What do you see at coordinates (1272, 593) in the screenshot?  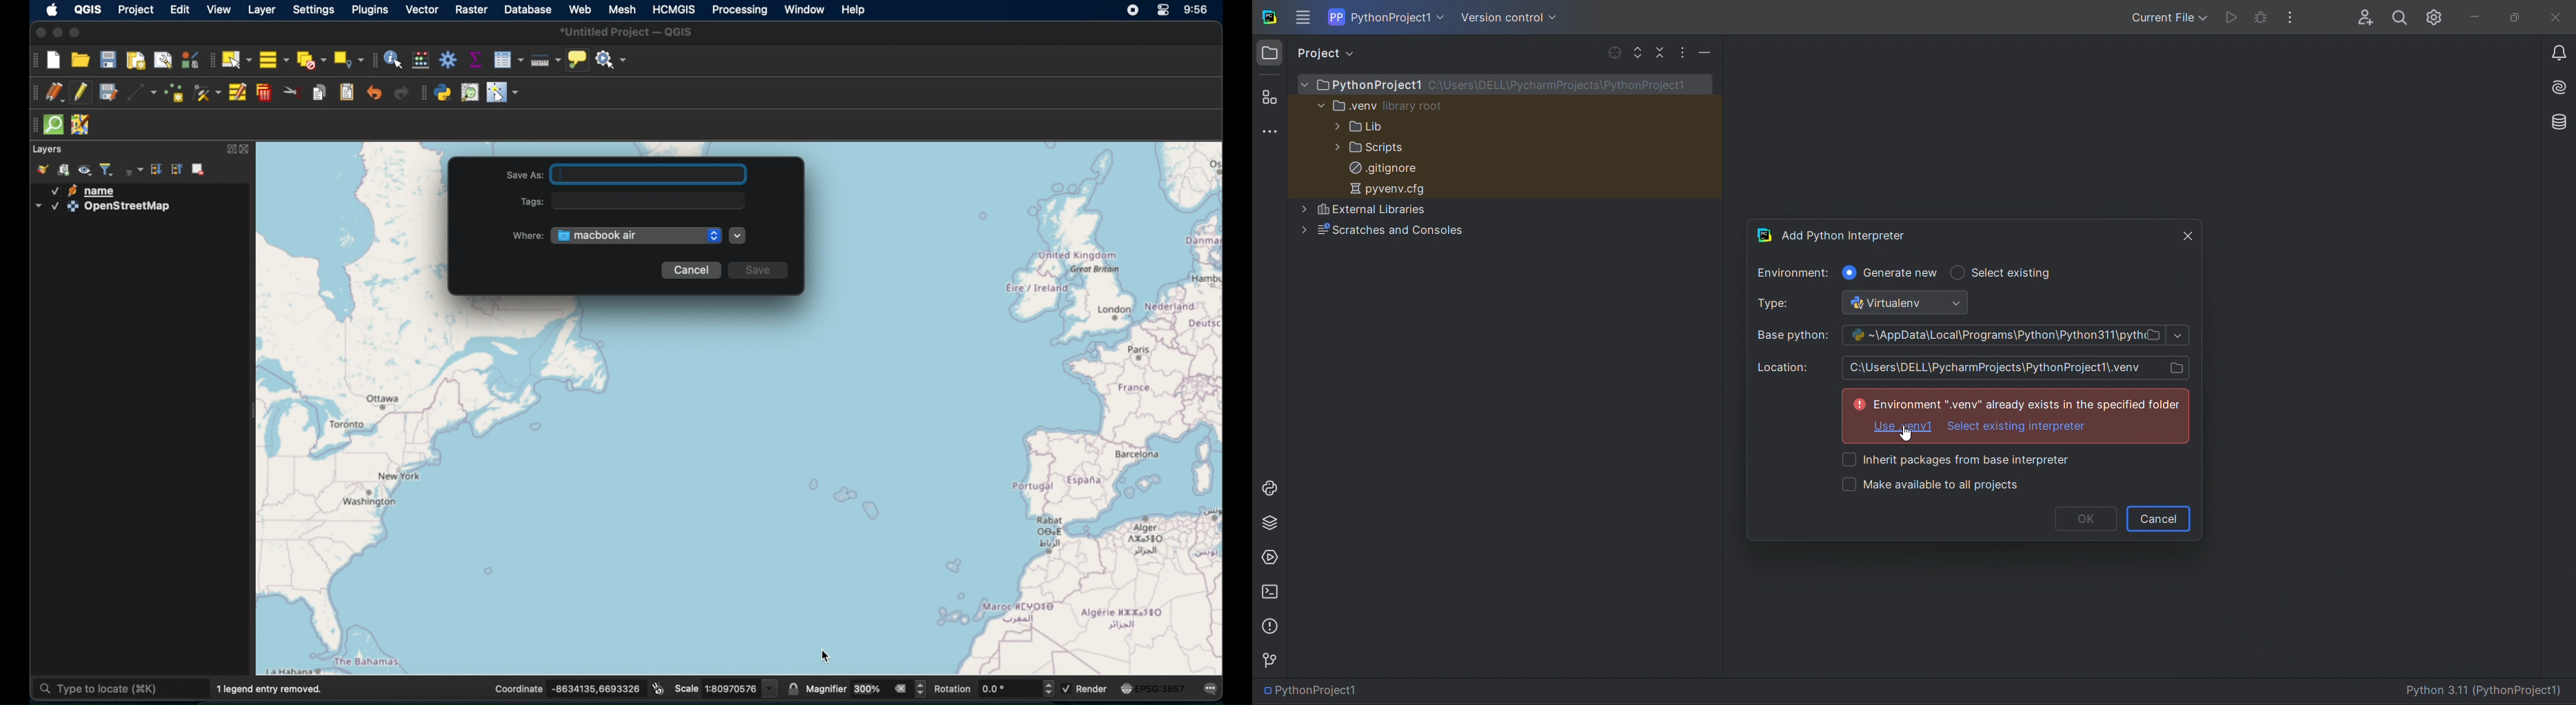 I see `terminal` at bounding box center [1272, 593].